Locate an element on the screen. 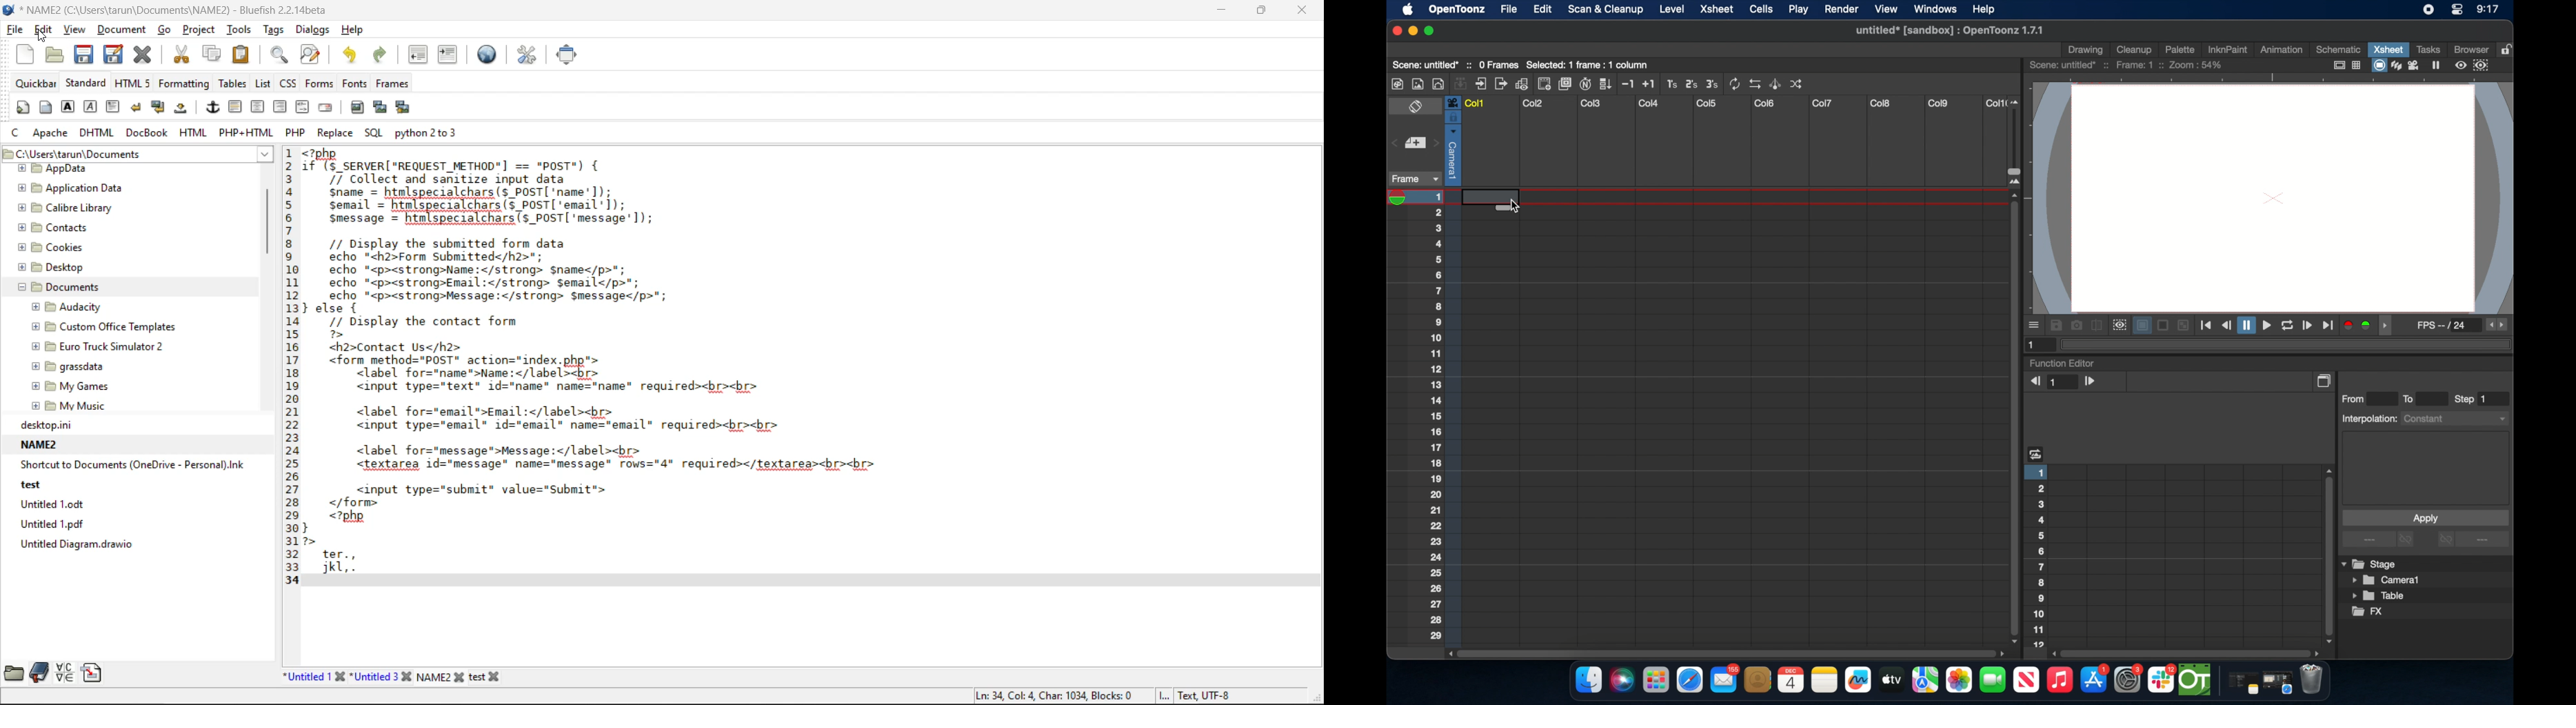  help is located at coordinates (354, 32).